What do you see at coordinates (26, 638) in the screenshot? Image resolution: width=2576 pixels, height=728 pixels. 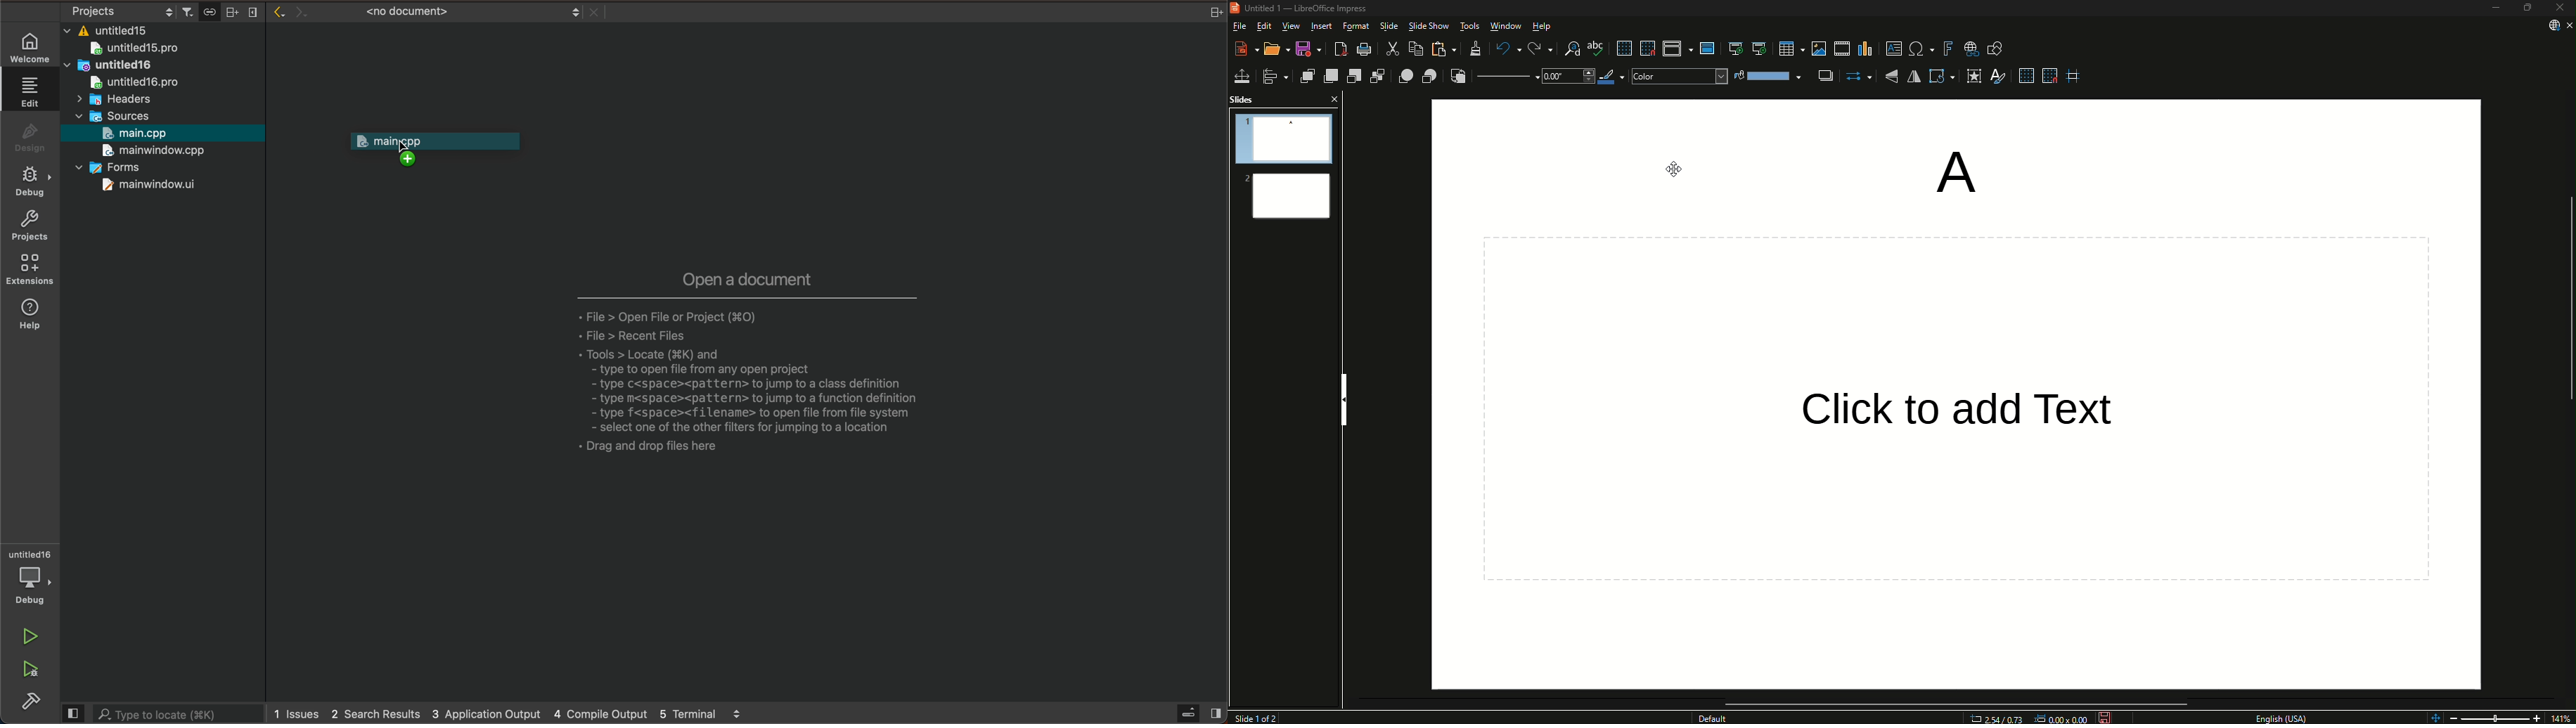 I see `run` at bounding box center [26, 638].